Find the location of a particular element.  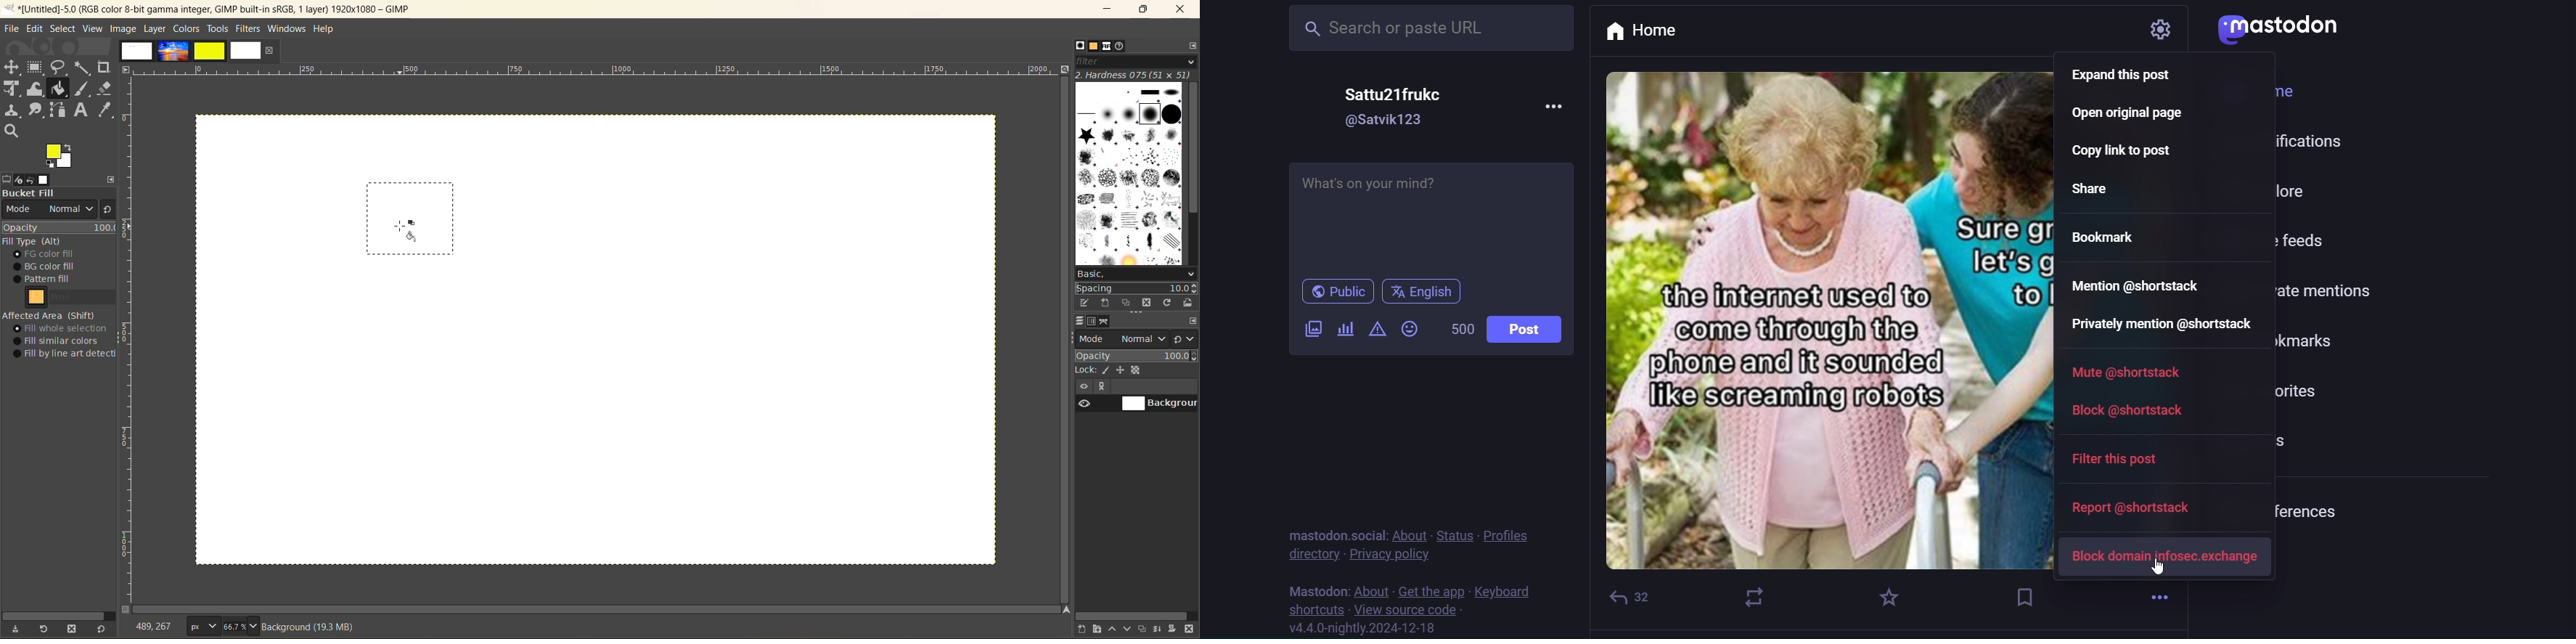

open original page is located at coordinates (2125, 118).